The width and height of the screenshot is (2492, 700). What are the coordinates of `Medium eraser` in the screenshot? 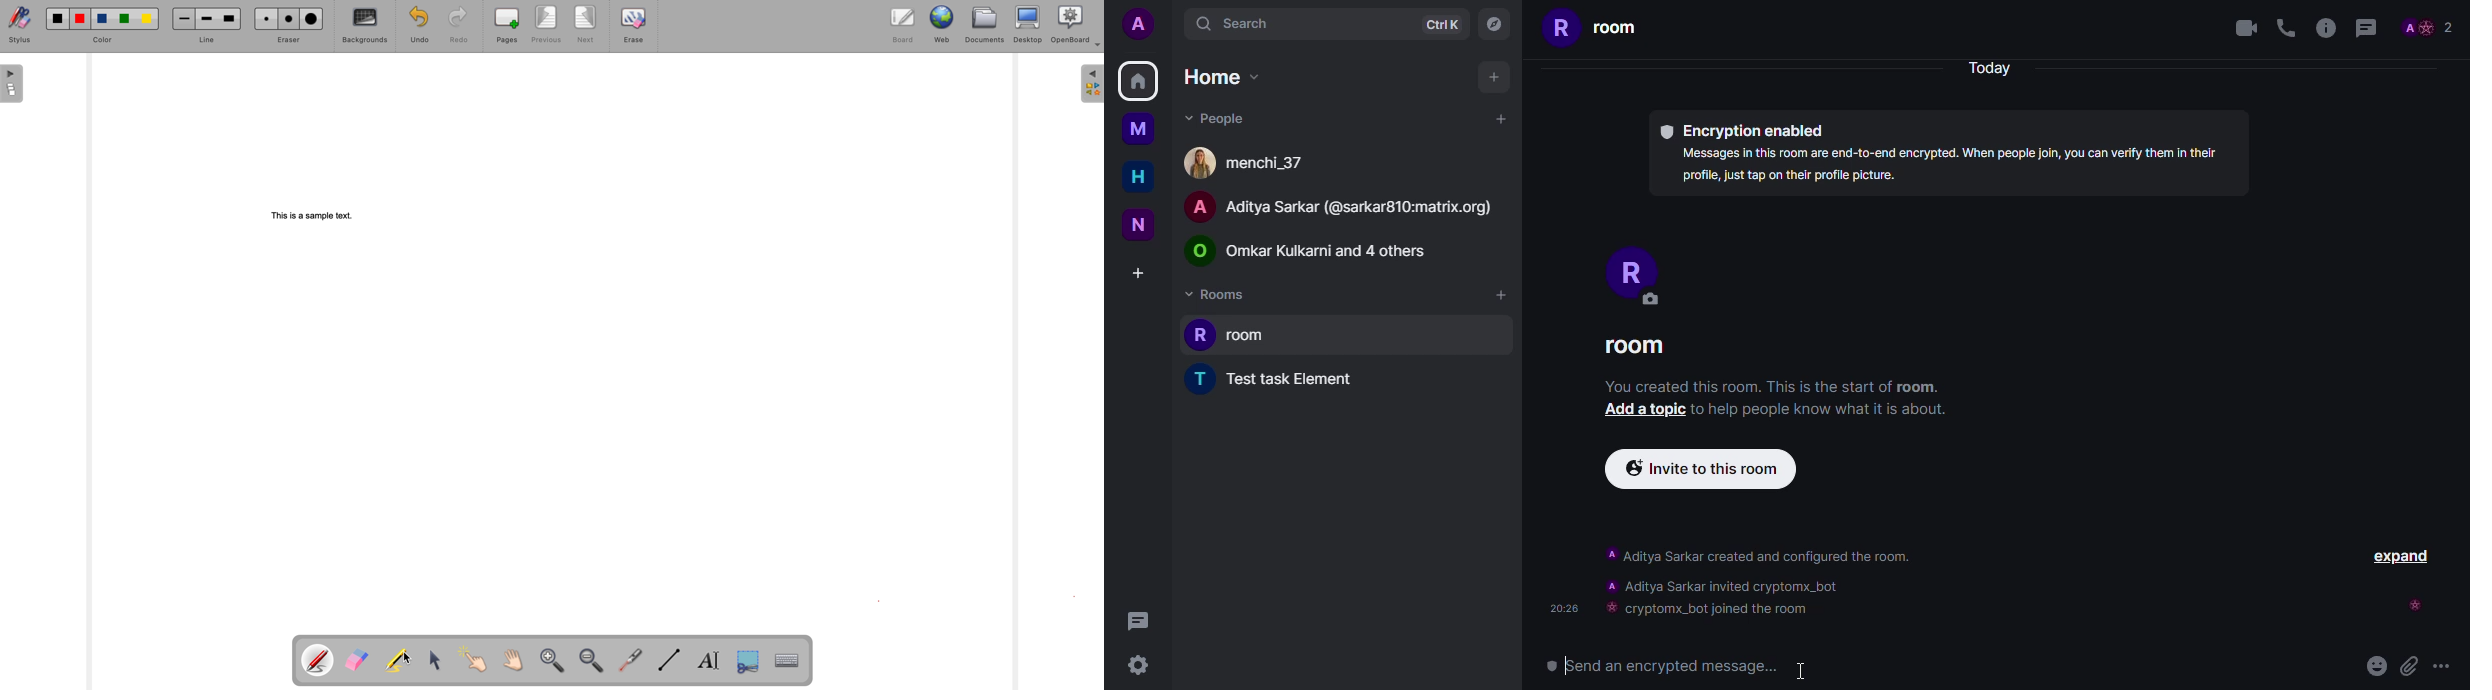 It's located at (289, 20).